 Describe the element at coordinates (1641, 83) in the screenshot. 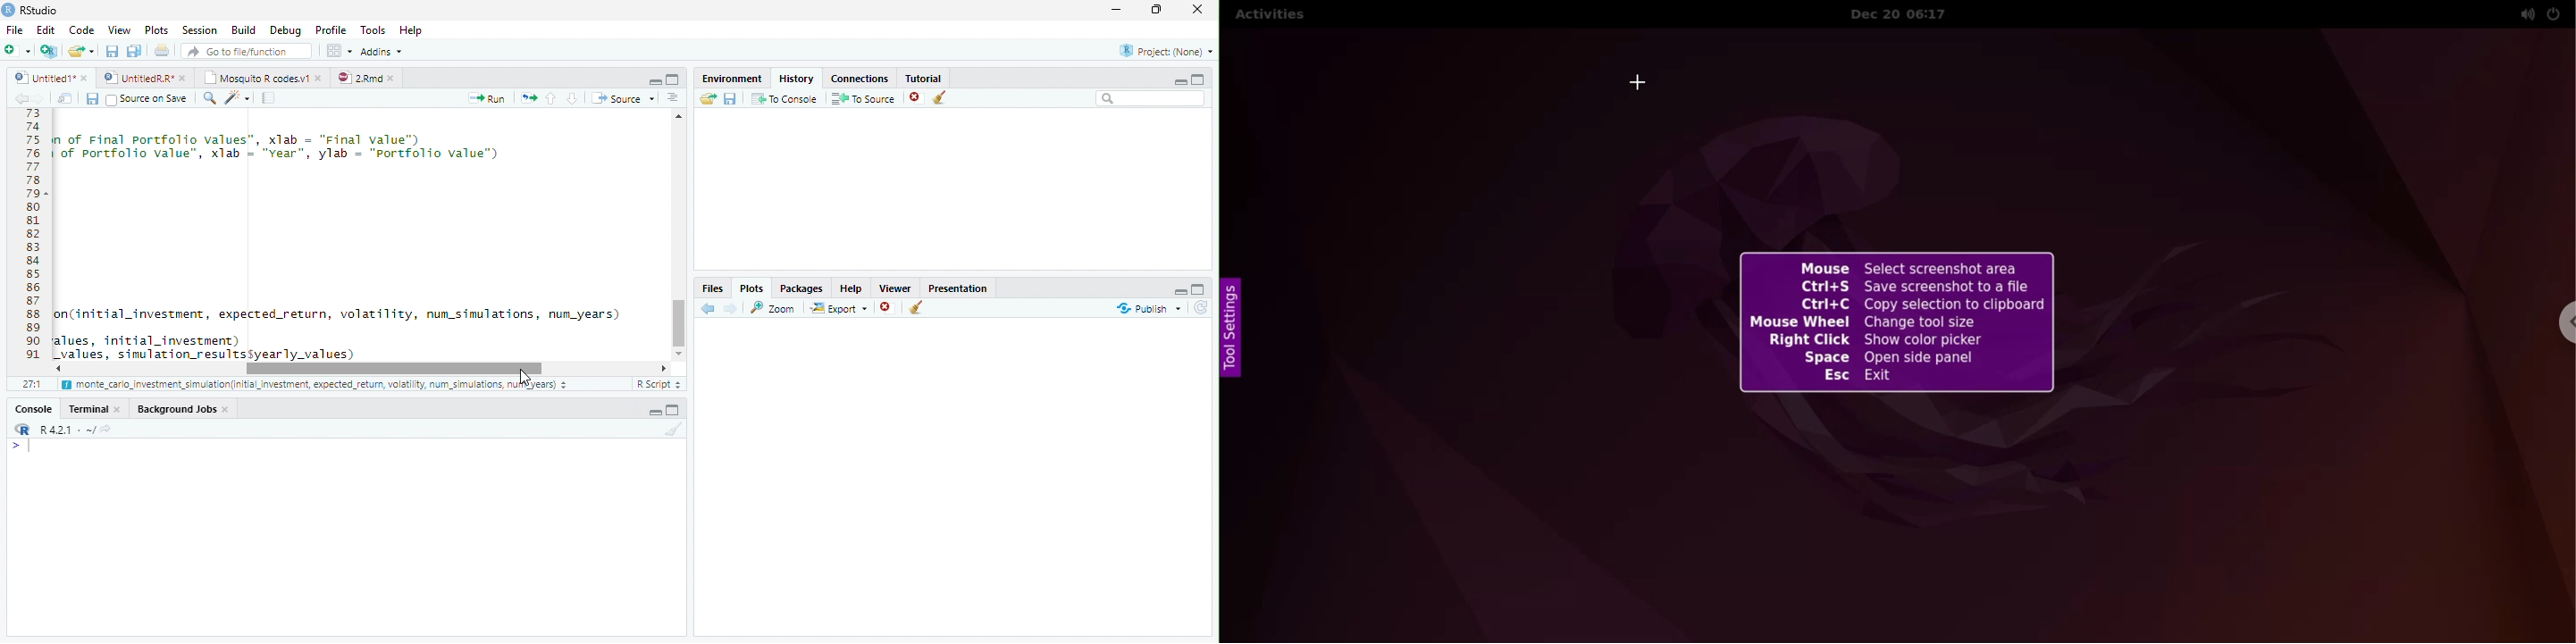

I see `cursor` at that location.